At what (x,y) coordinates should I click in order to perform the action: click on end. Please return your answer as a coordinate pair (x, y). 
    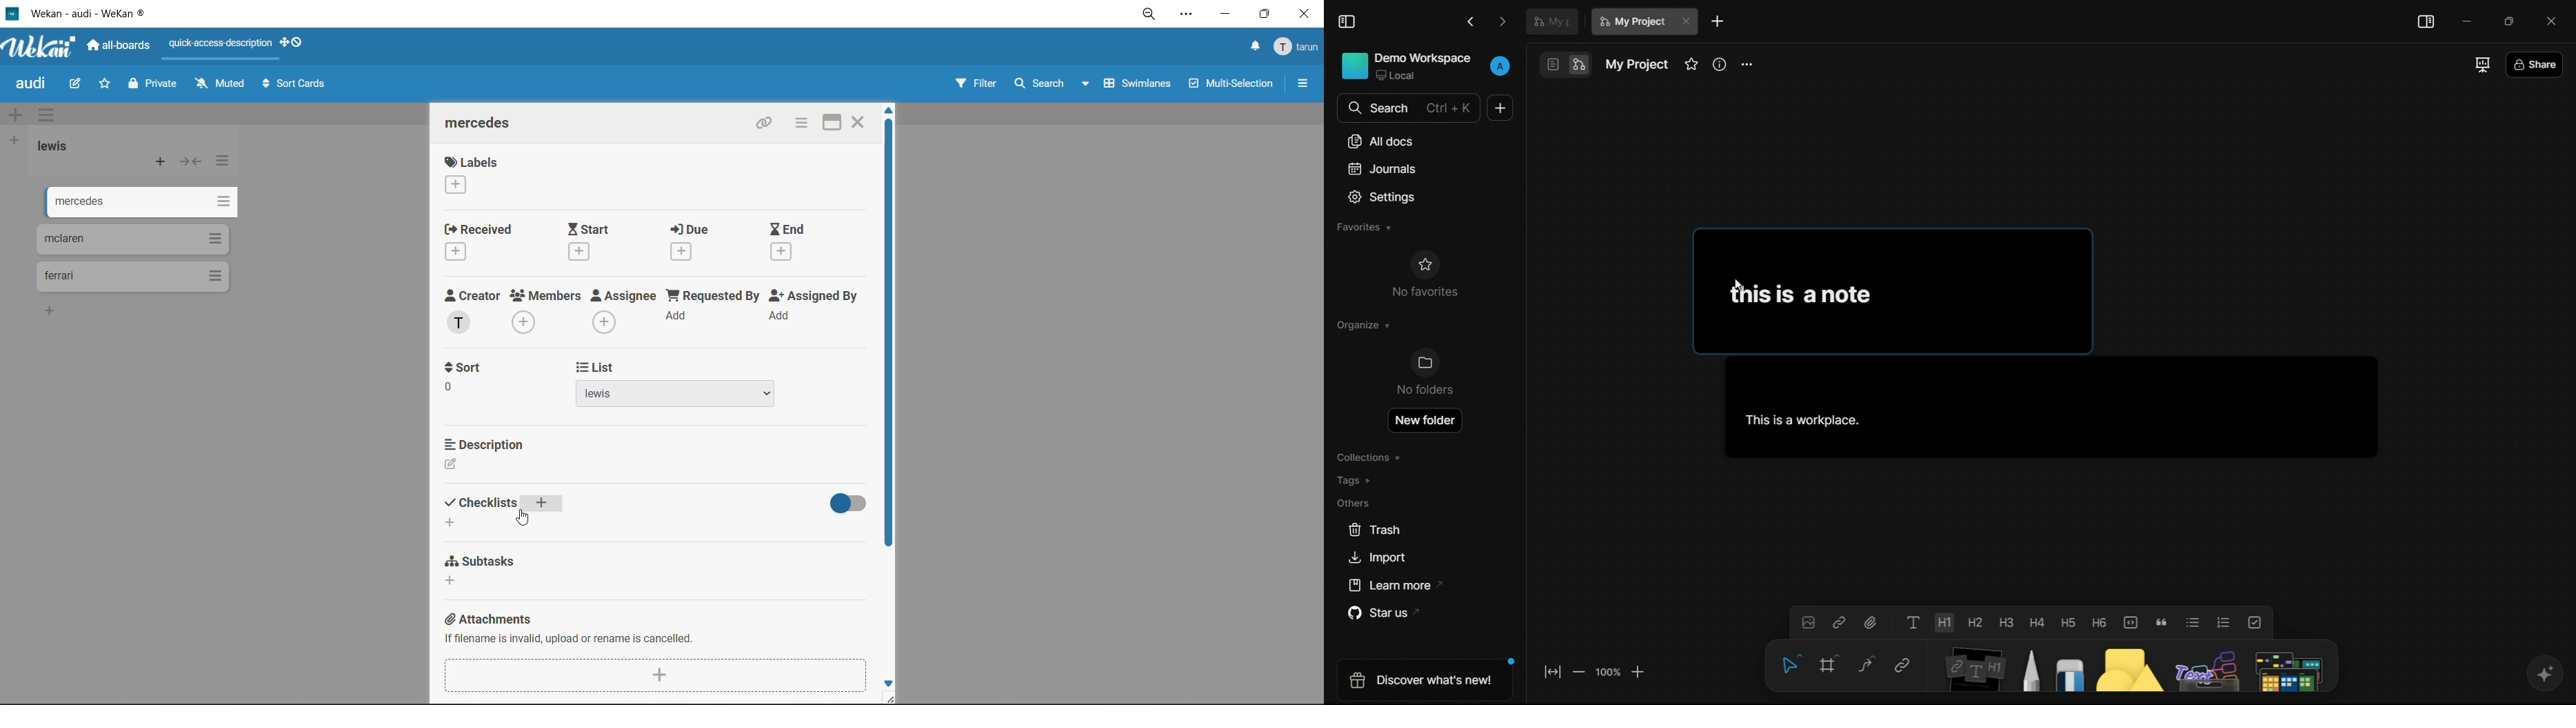
    Looking at the image, I should click on (789, 243).